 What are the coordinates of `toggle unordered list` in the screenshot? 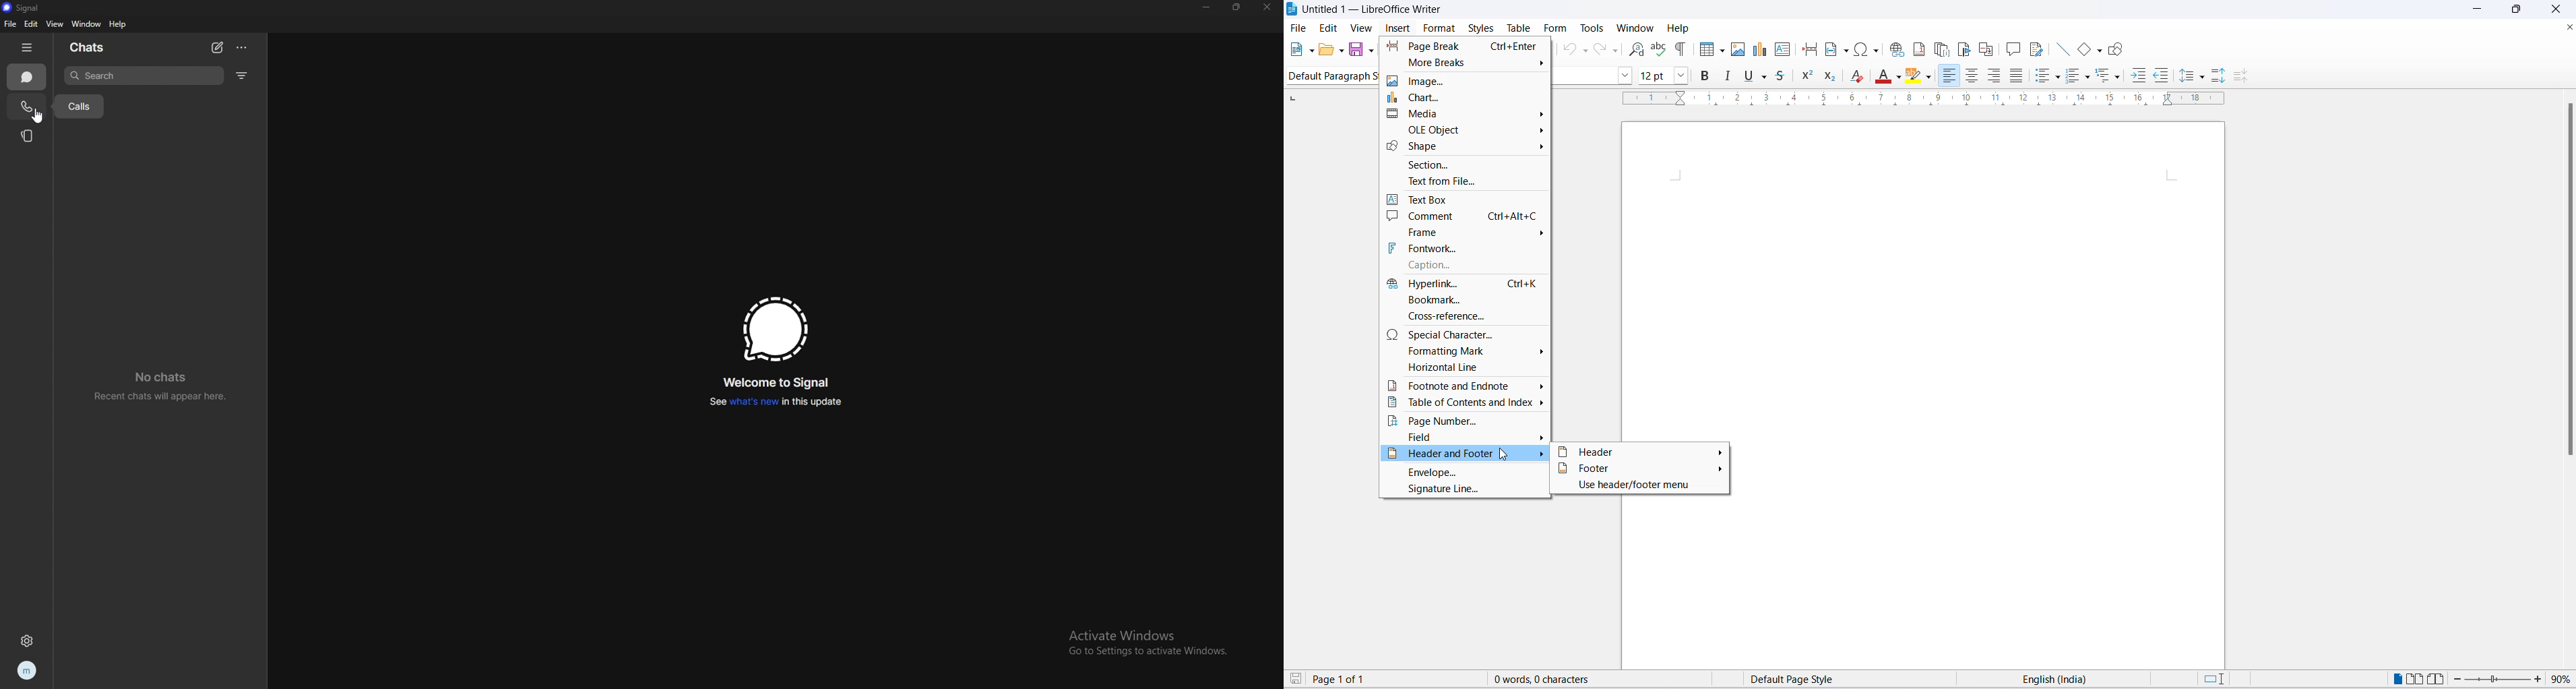 It's located at (2058, 78).